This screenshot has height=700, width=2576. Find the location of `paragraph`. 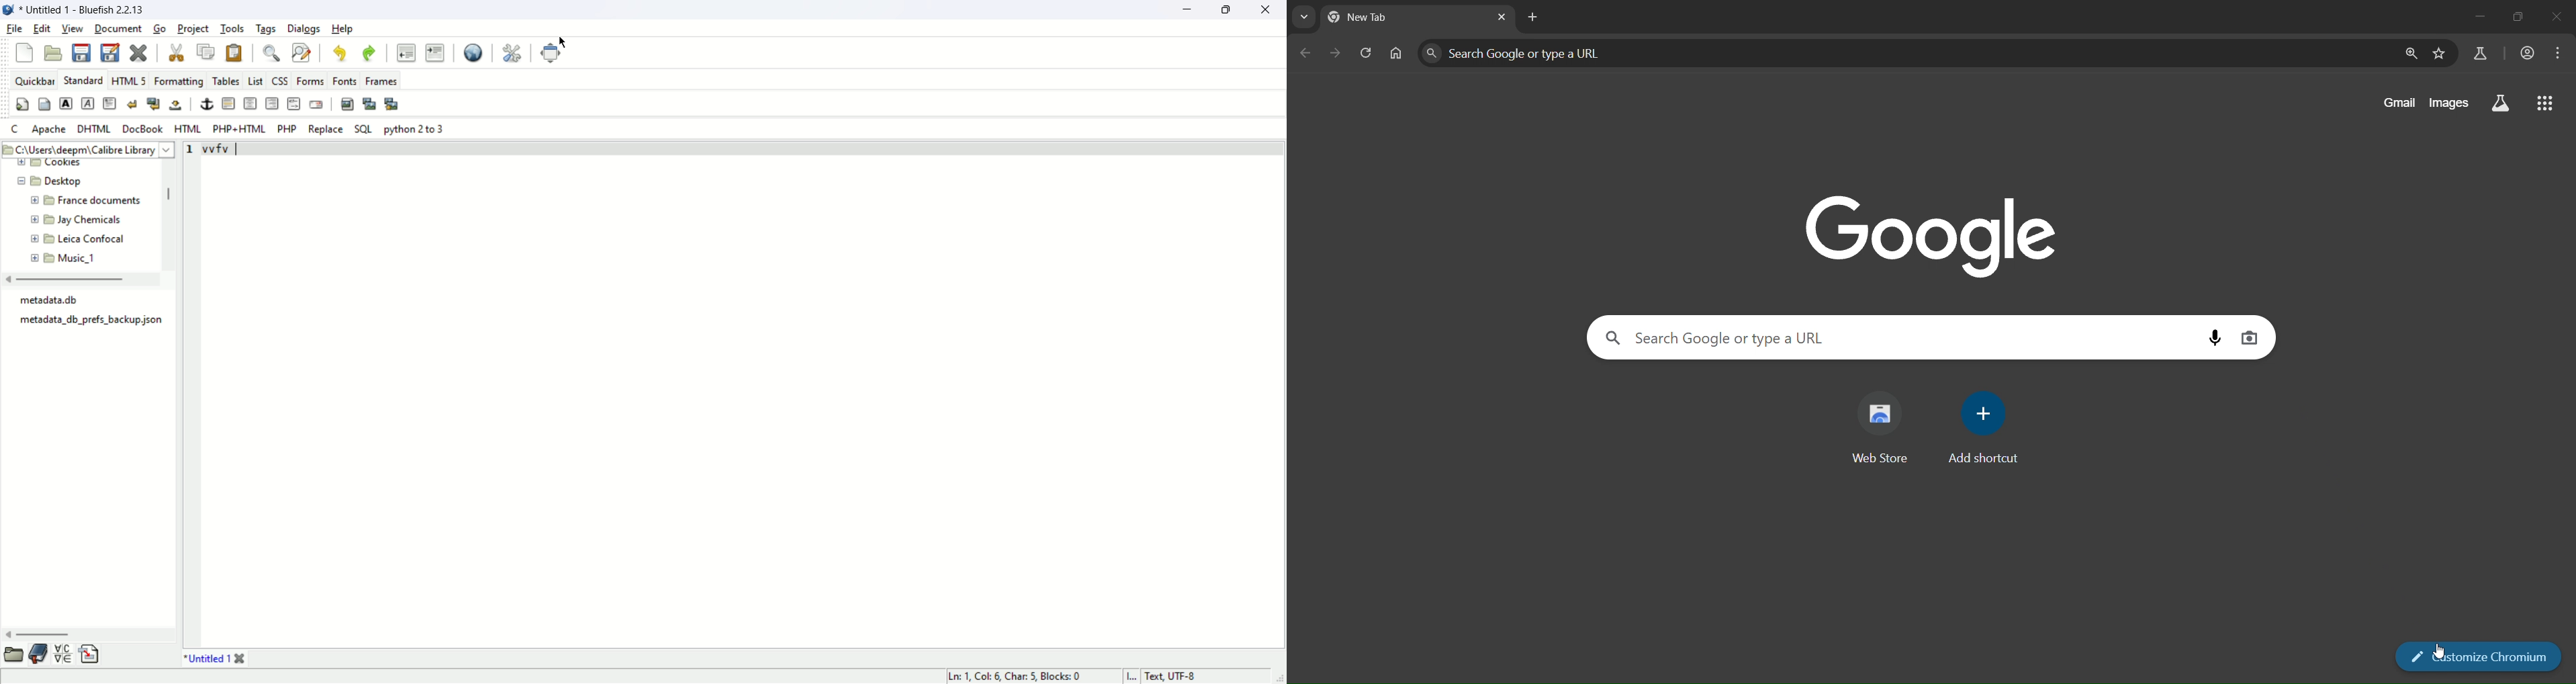

paragraph is located at coordinates (109, 105).